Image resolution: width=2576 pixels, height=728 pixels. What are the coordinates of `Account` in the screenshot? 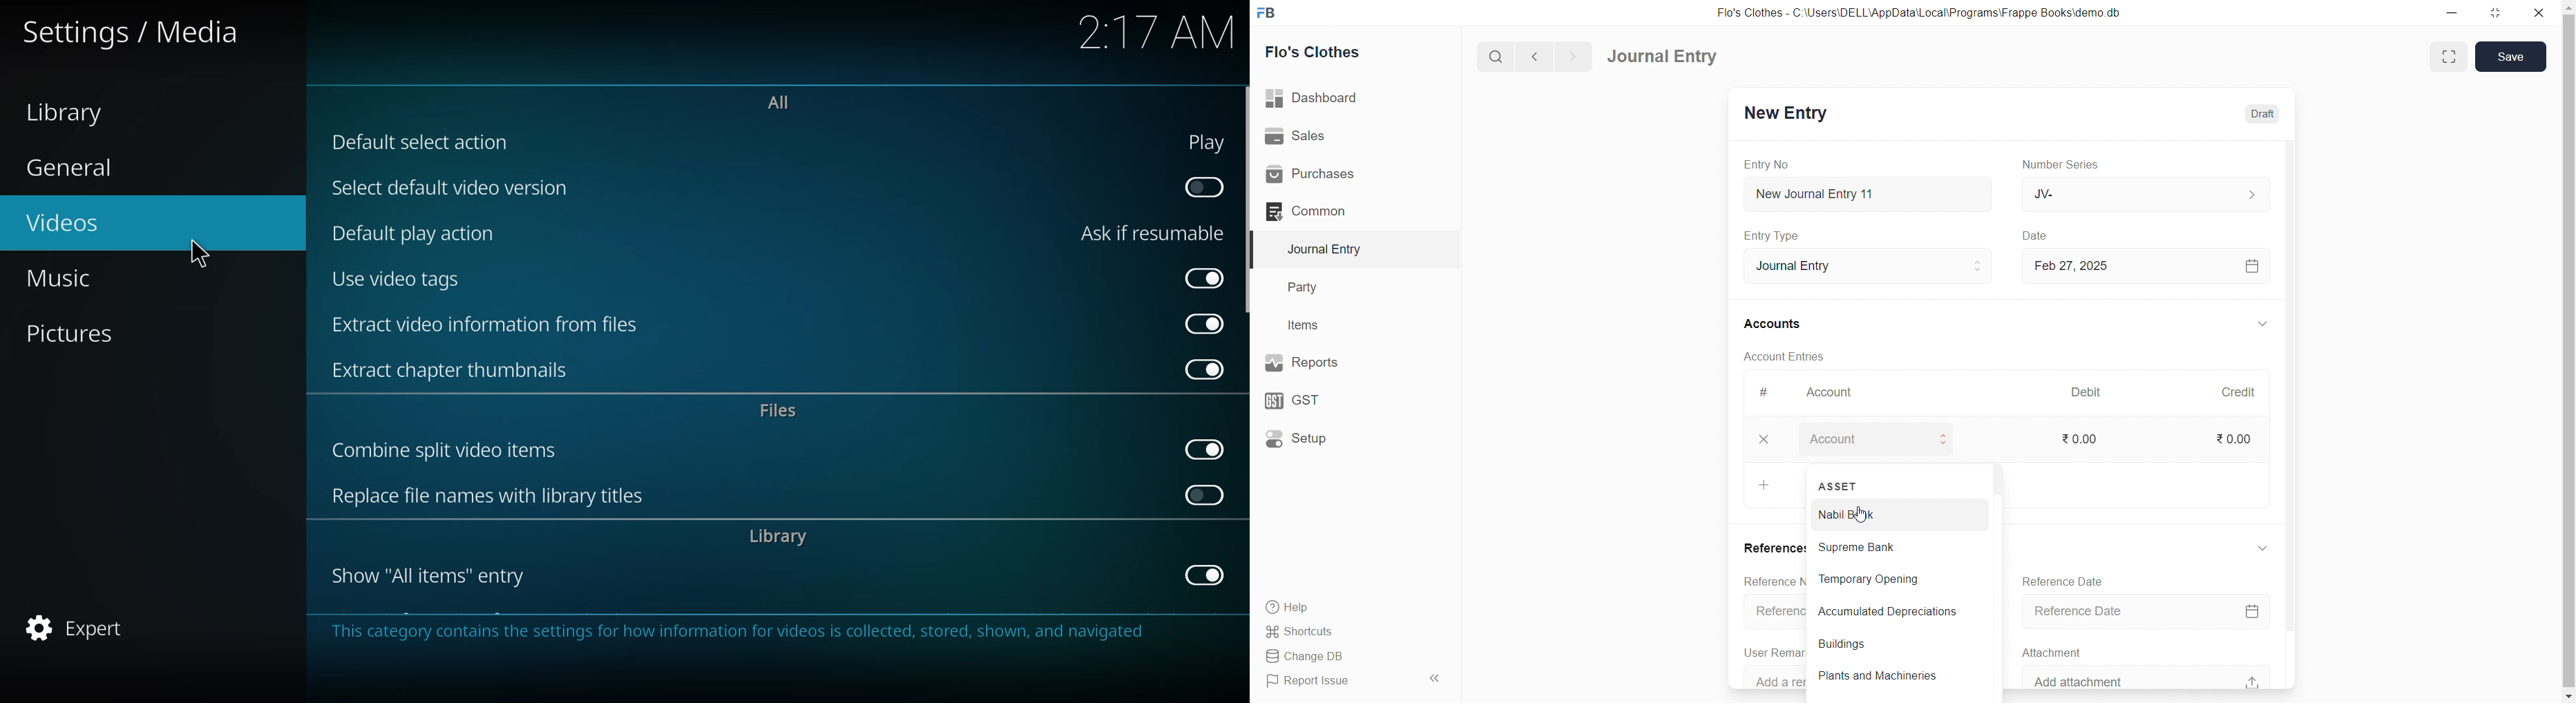 It's located at (1882, 441).